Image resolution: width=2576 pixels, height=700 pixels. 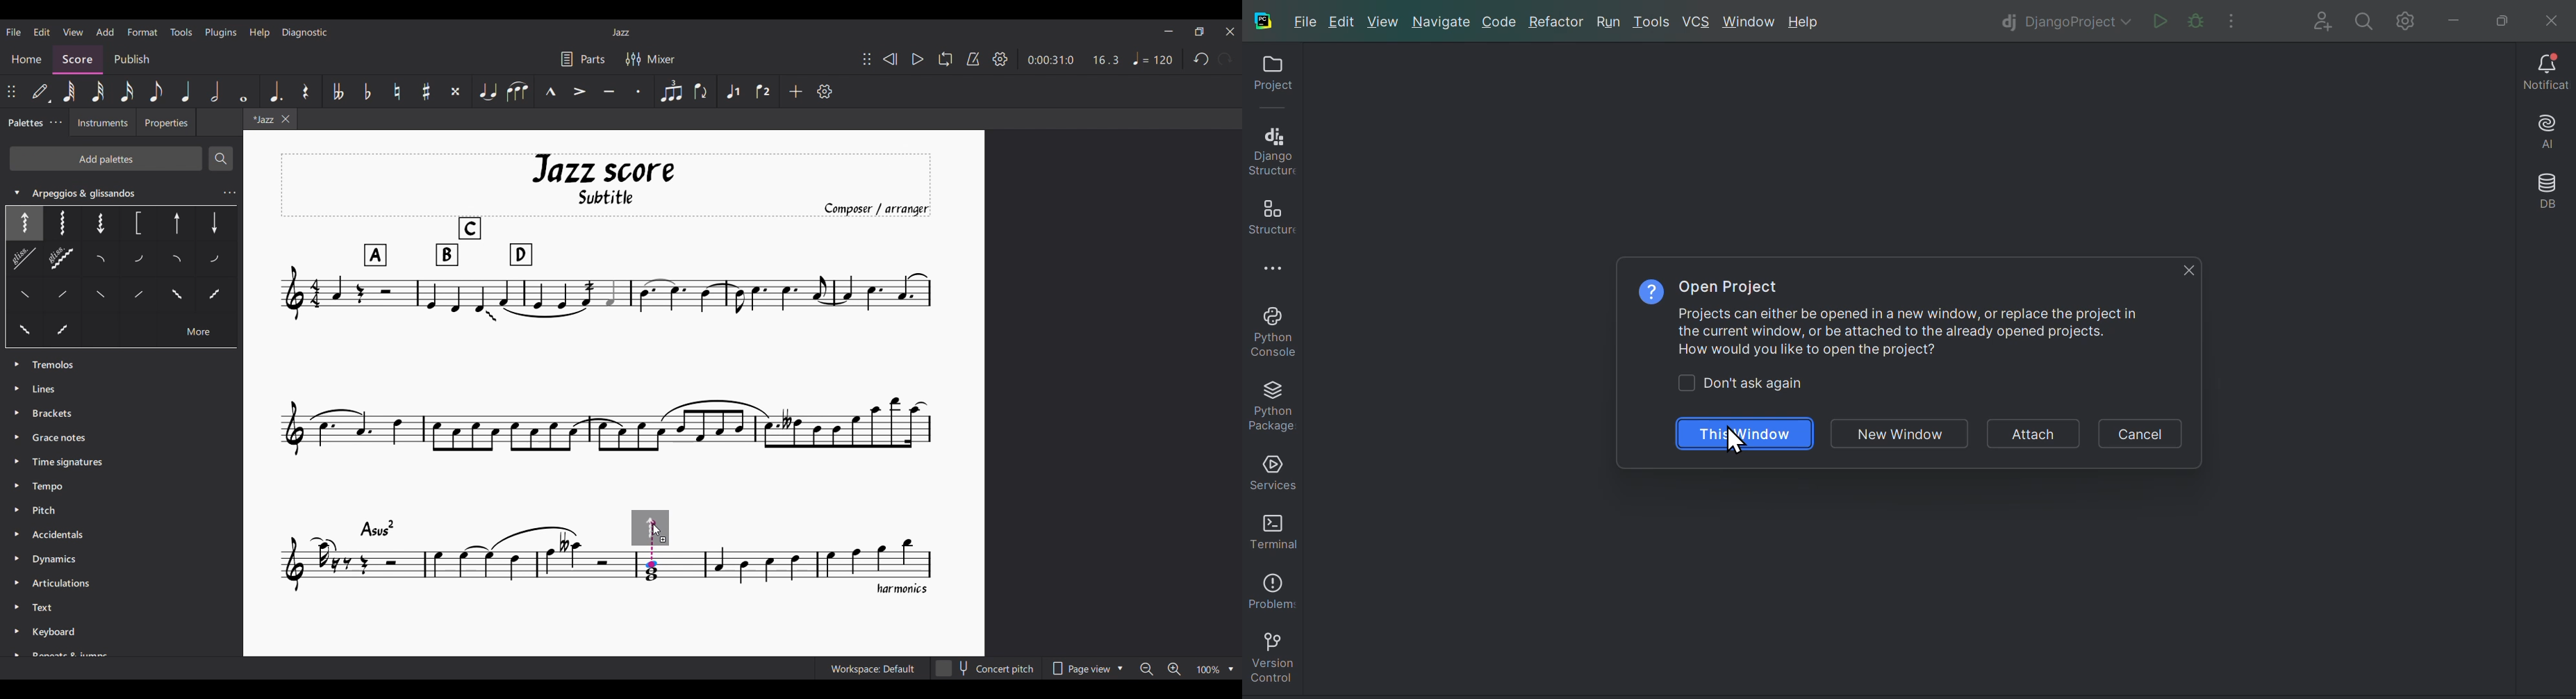 I want to click on Django project, so click(x=2065, y=19).